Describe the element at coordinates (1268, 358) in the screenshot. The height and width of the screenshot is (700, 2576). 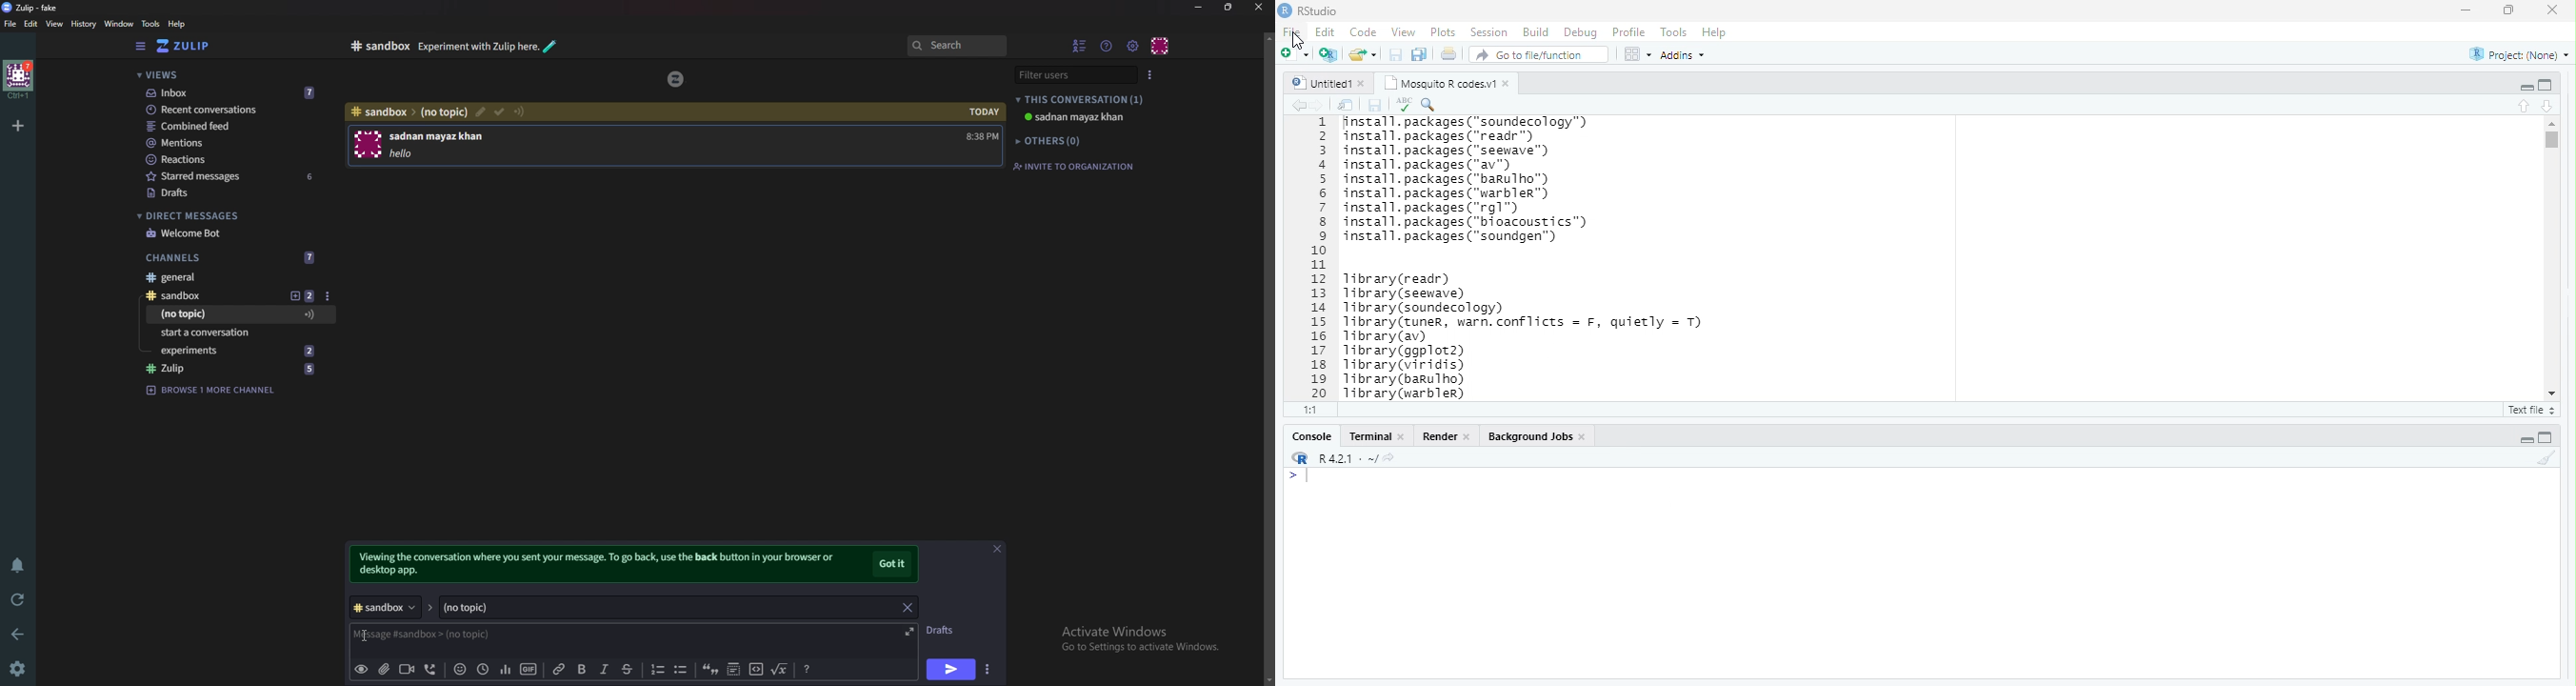
I see `scroll bar` at that location.